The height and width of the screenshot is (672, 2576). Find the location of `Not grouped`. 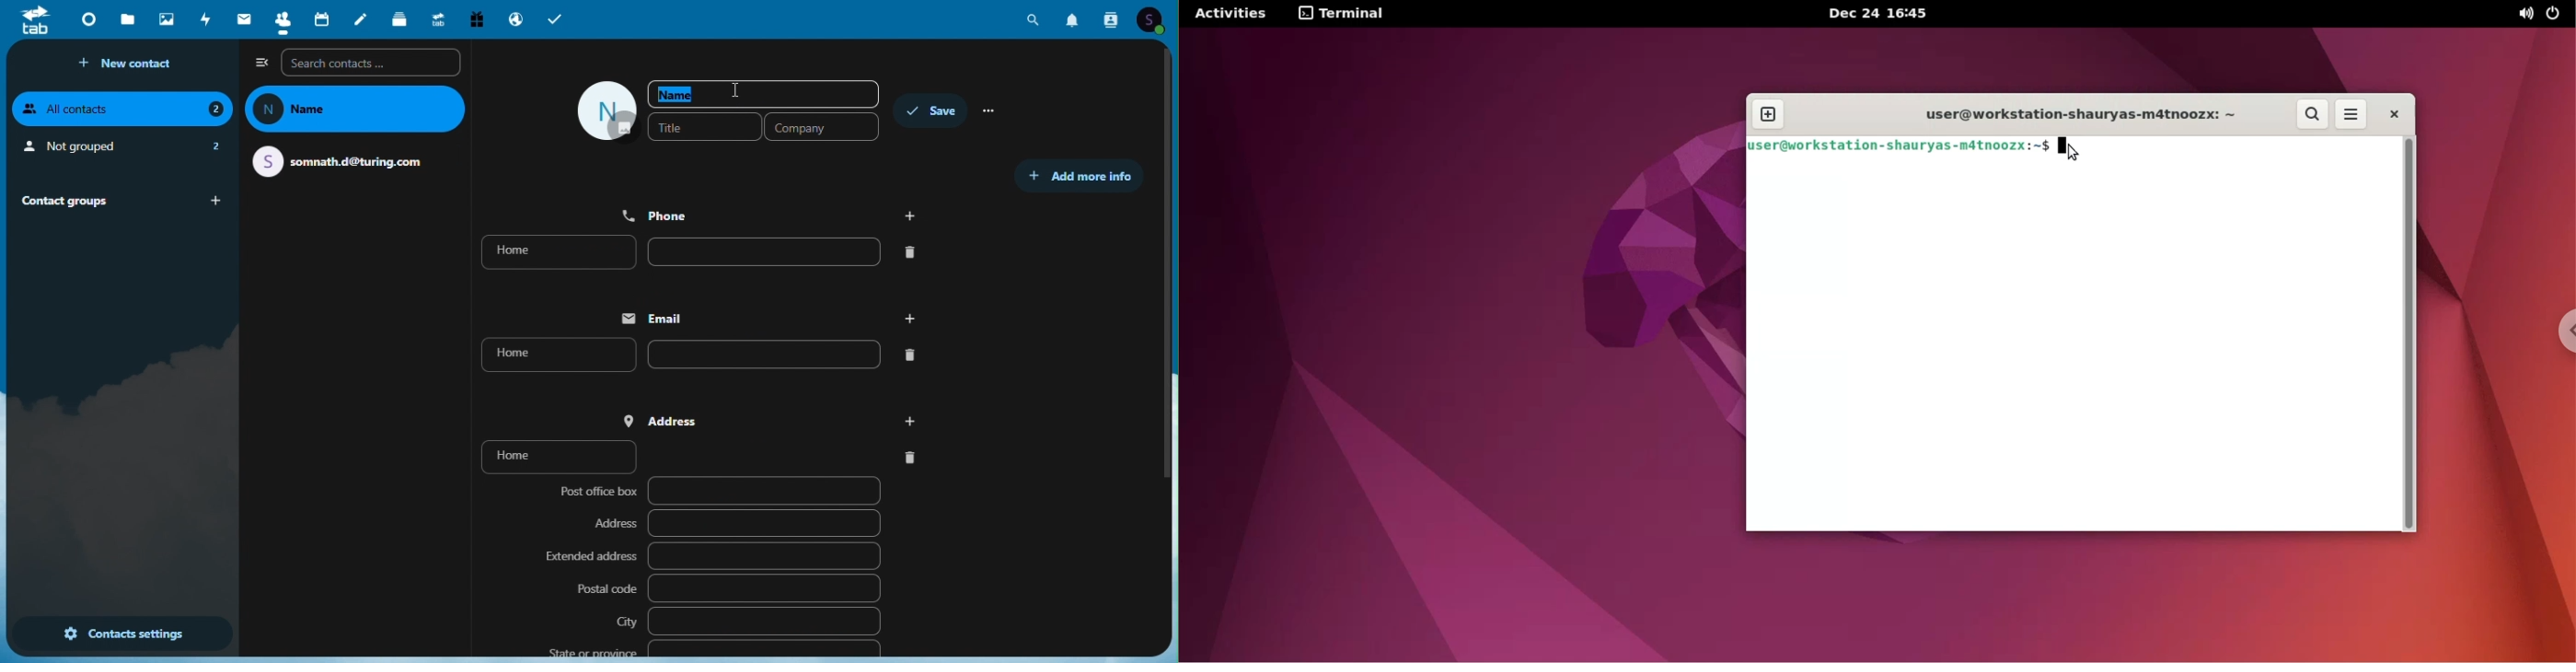

Not grouped is located at coordinates (121, 148).